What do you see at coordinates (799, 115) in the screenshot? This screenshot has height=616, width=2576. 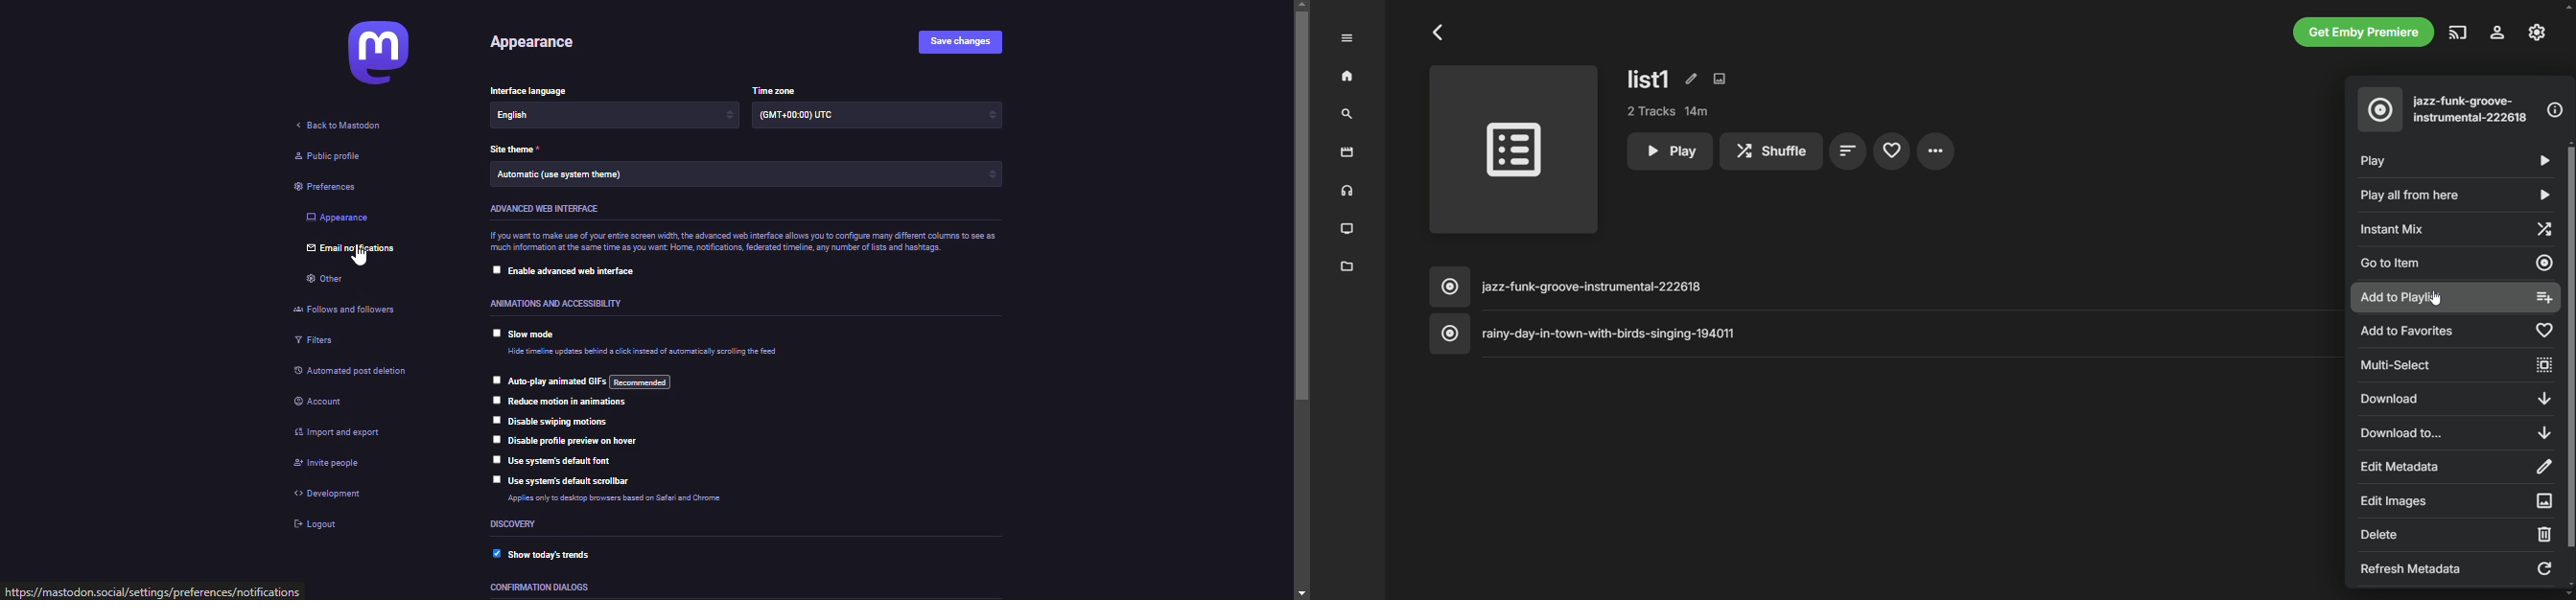 I see `time zone` at bounding box center [799, 115].